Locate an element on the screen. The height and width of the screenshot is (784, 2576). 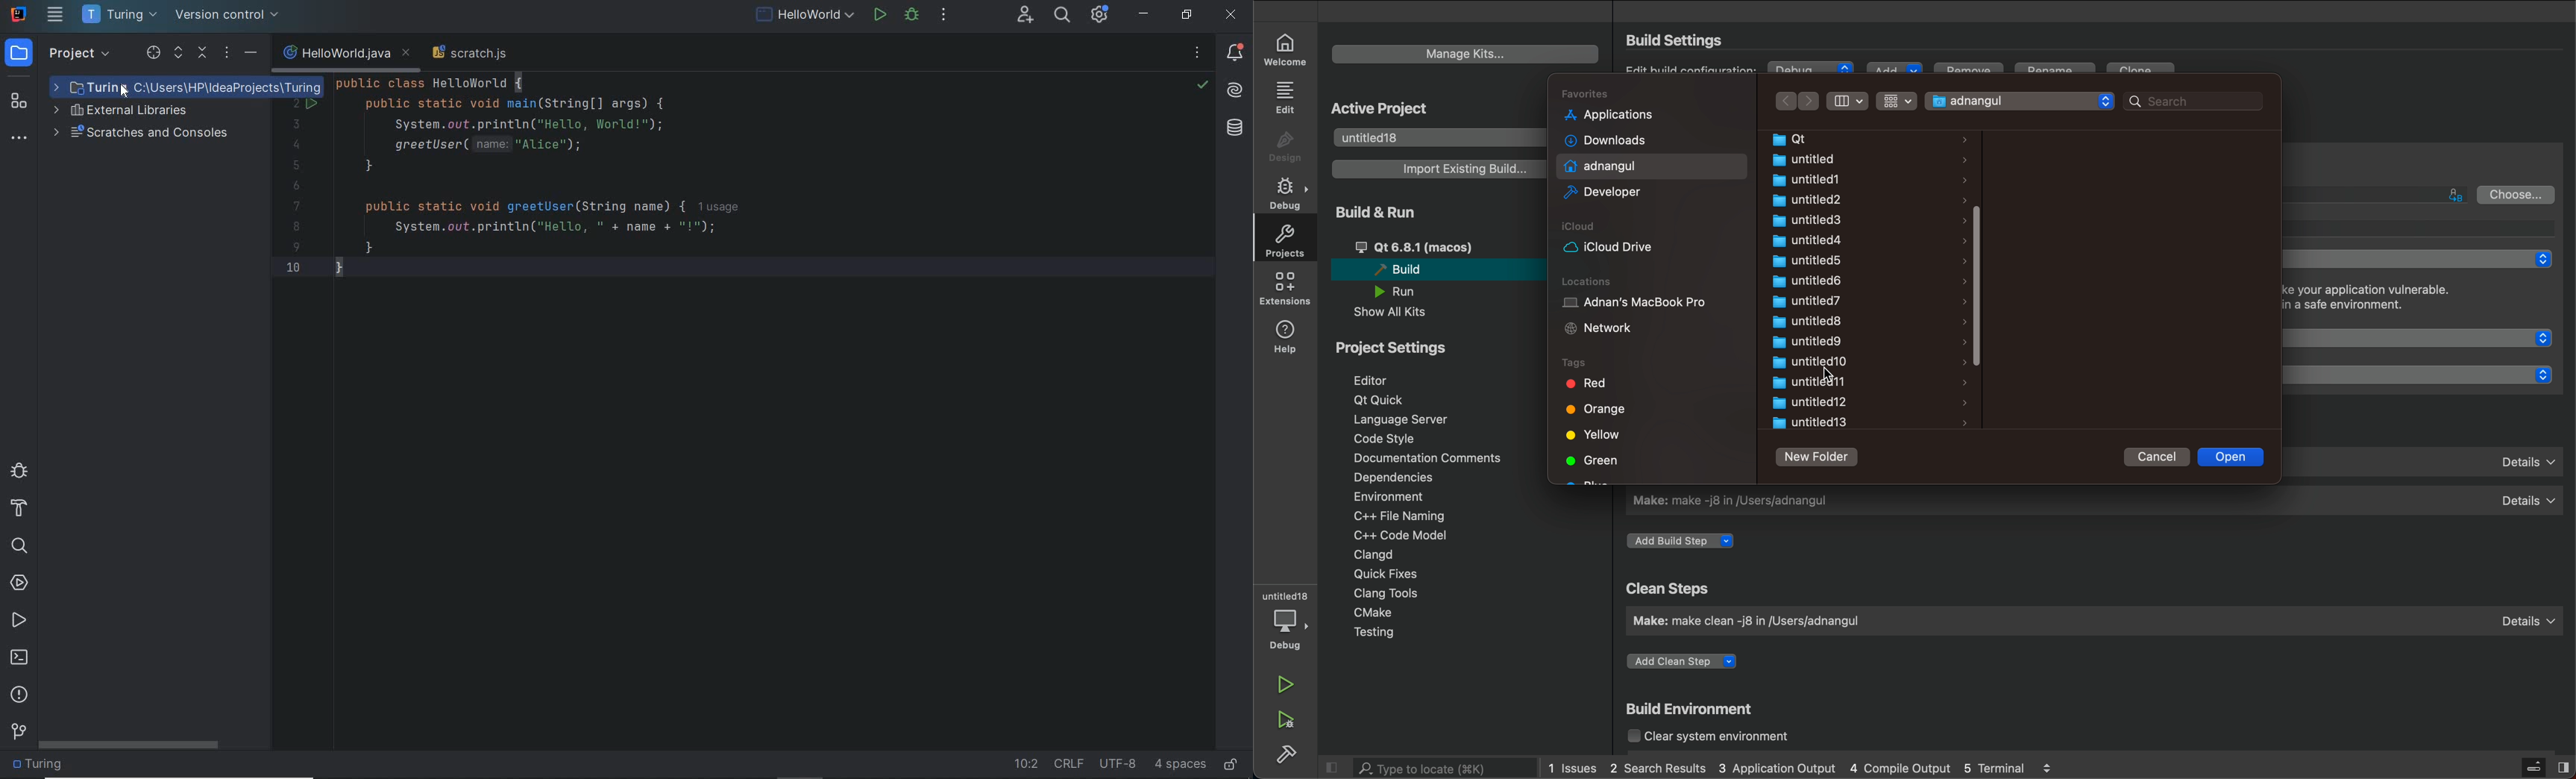
indent is located at coordinates (1178, 766).